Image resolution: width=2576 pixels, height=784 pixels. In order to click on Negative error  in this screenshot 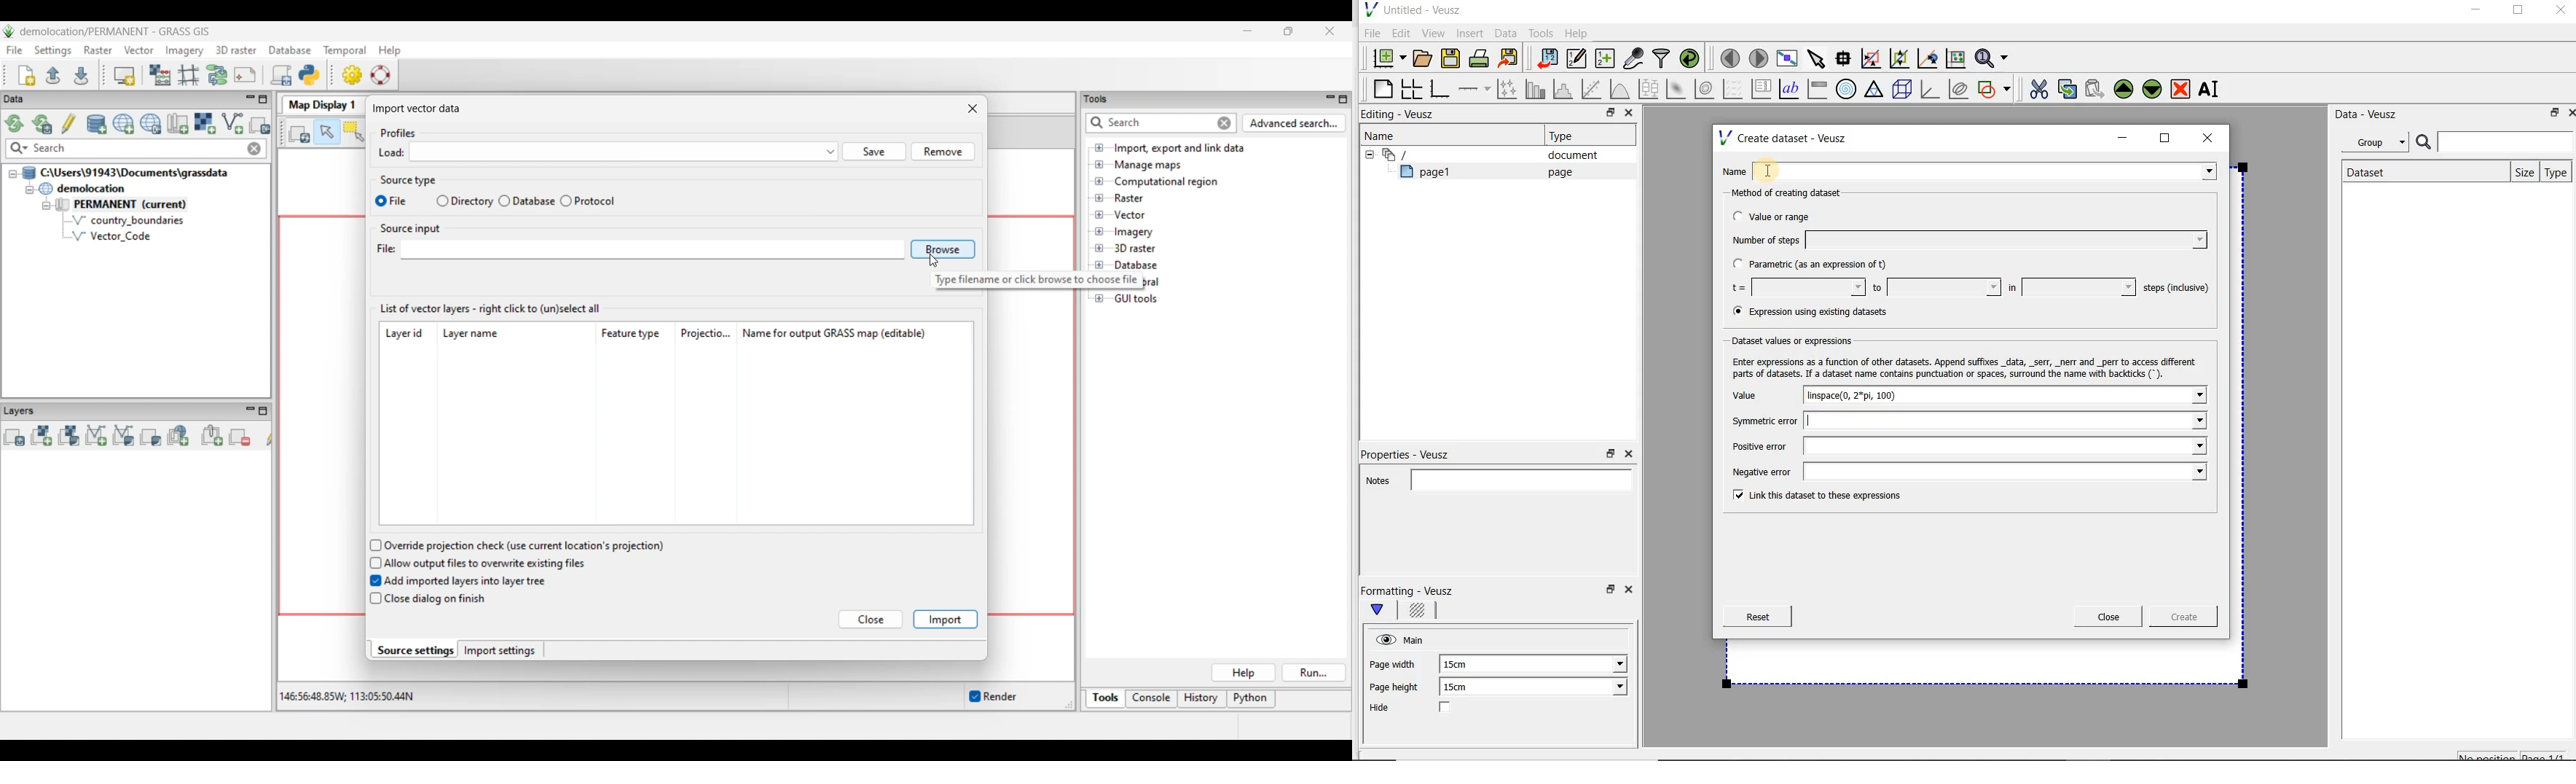, I will do `click(1966, 473)`.